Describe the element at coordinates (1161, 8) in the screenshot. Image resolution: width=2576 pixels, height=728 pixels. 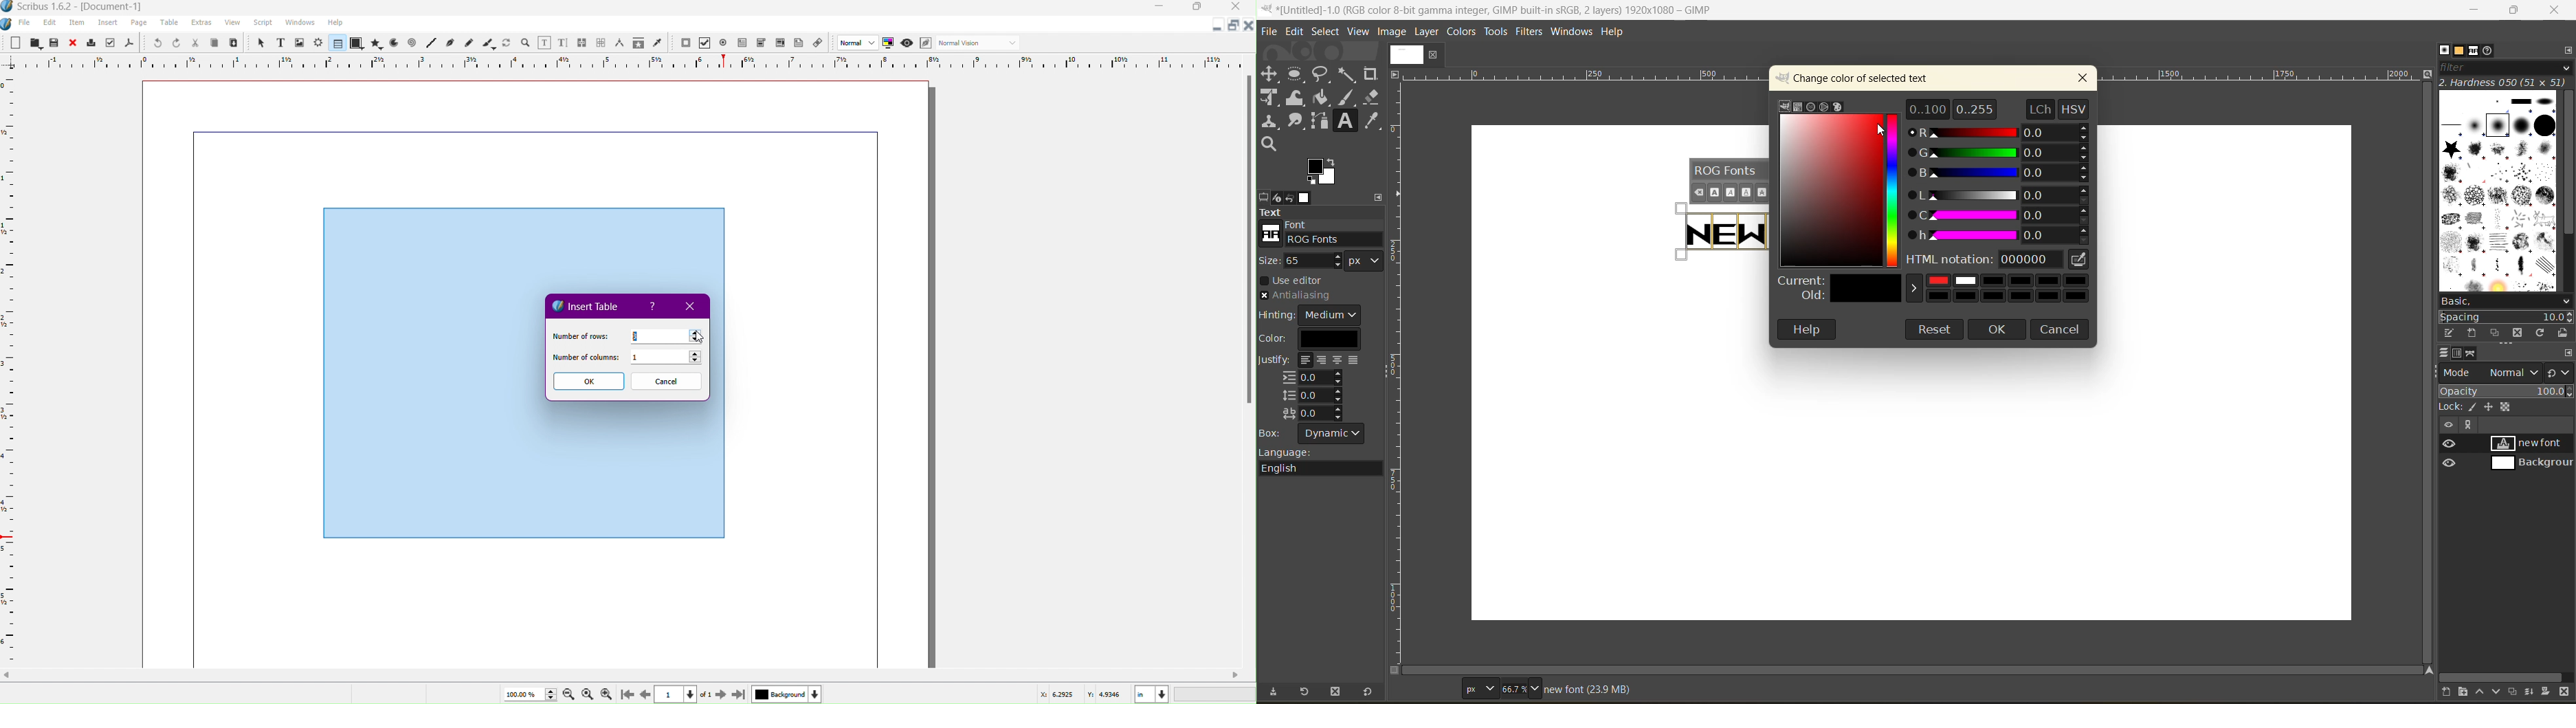
I see `Minimize` at that location.